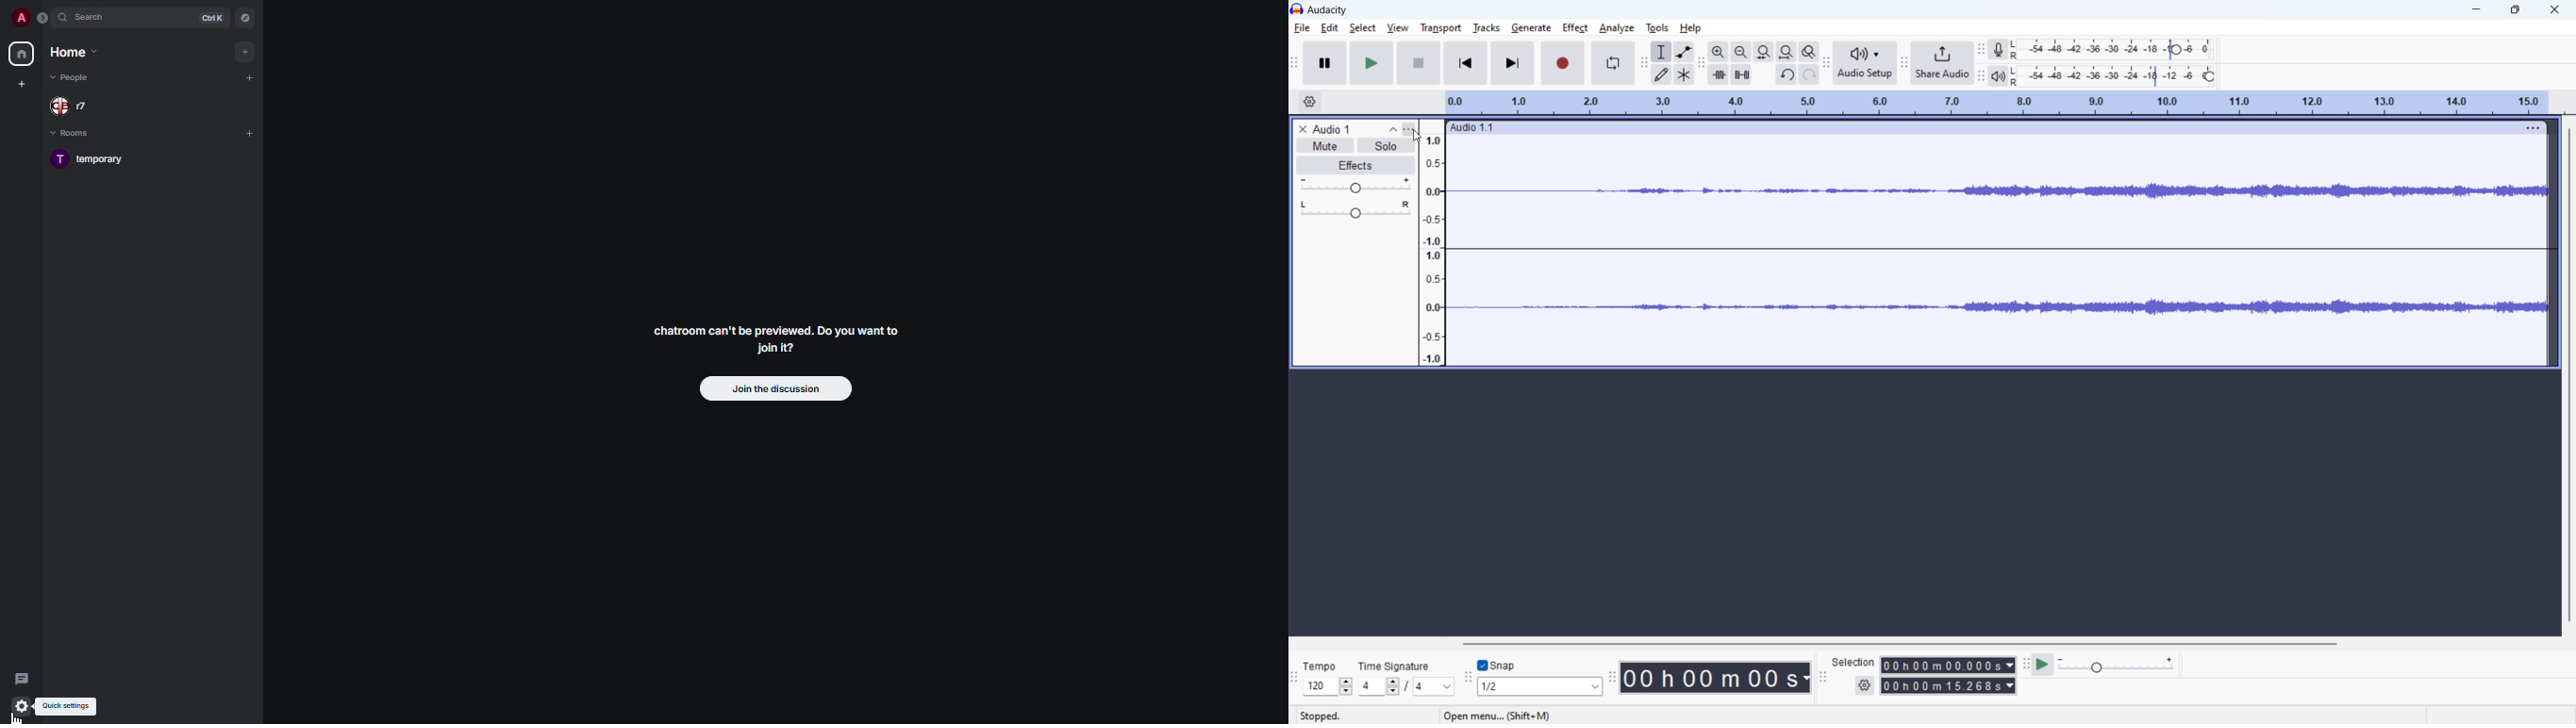  What do you see at coordinates (1643, 63) in the screenshot?
I see `tools toolbar ` at bounding box center [1643, 63].